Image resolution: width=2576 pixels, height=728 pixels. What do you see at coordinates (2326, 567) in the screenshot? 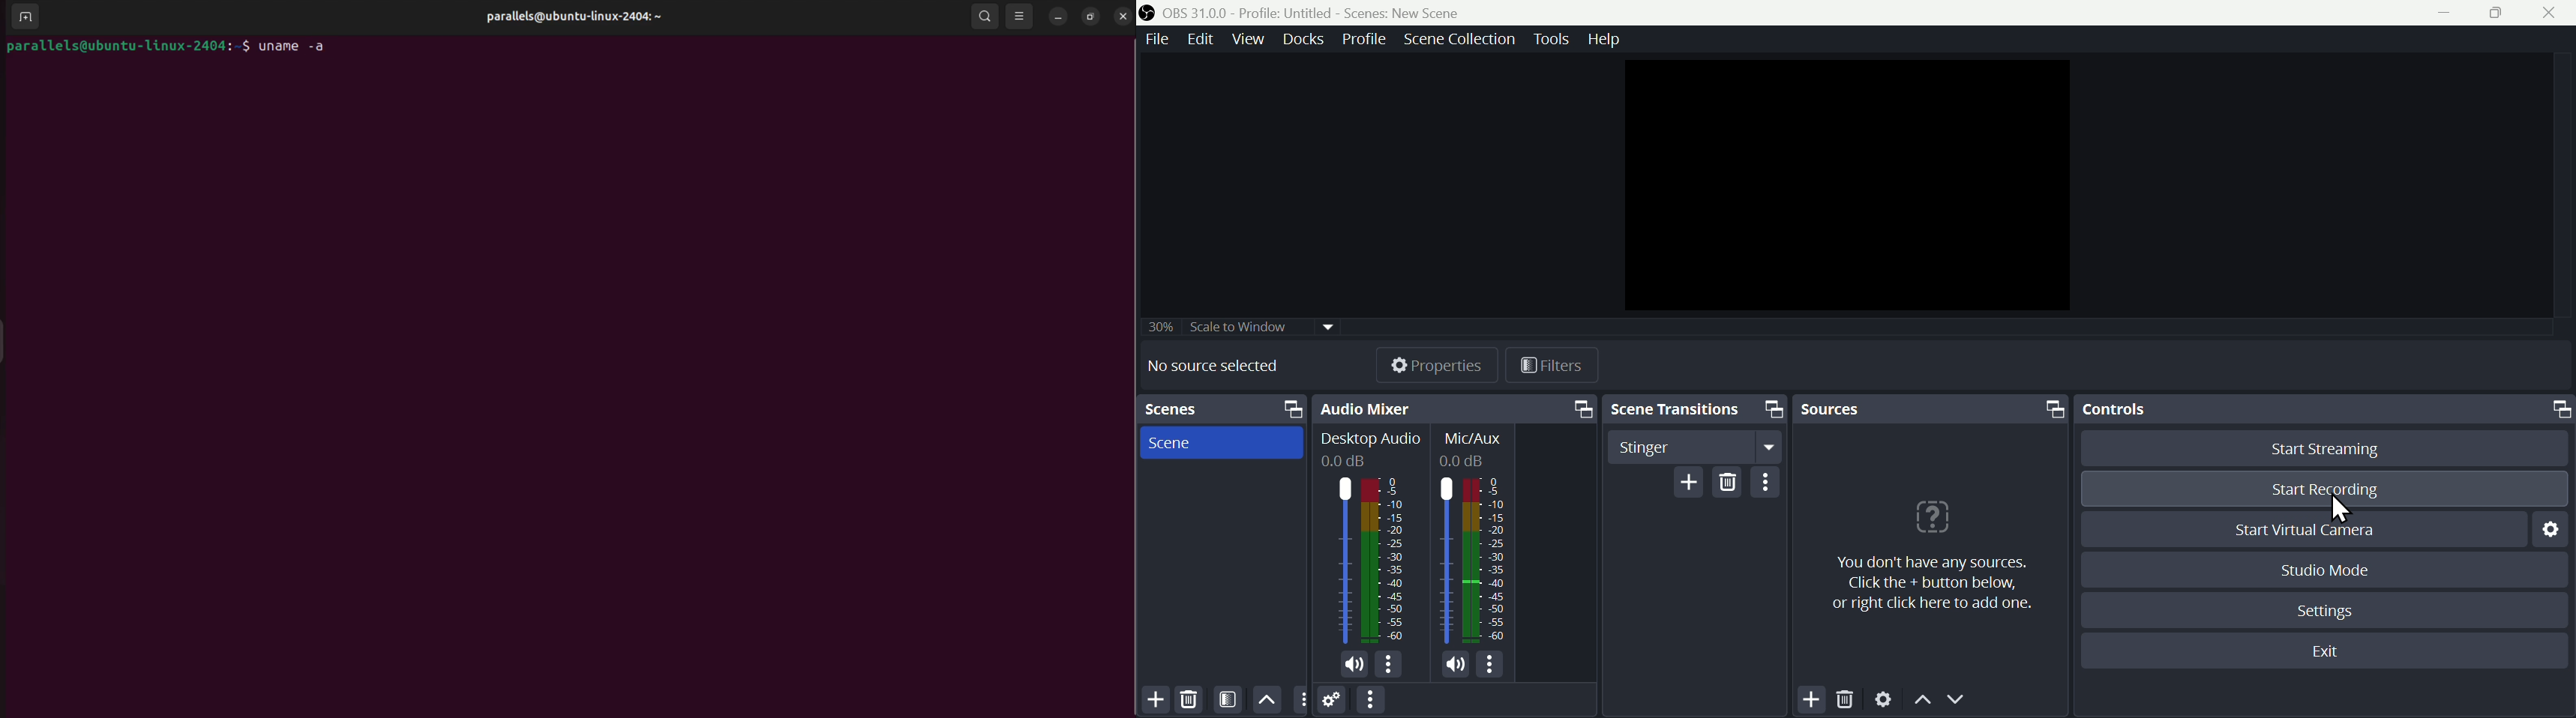
I see `Studio mode` at bounding box center [2326, 567].